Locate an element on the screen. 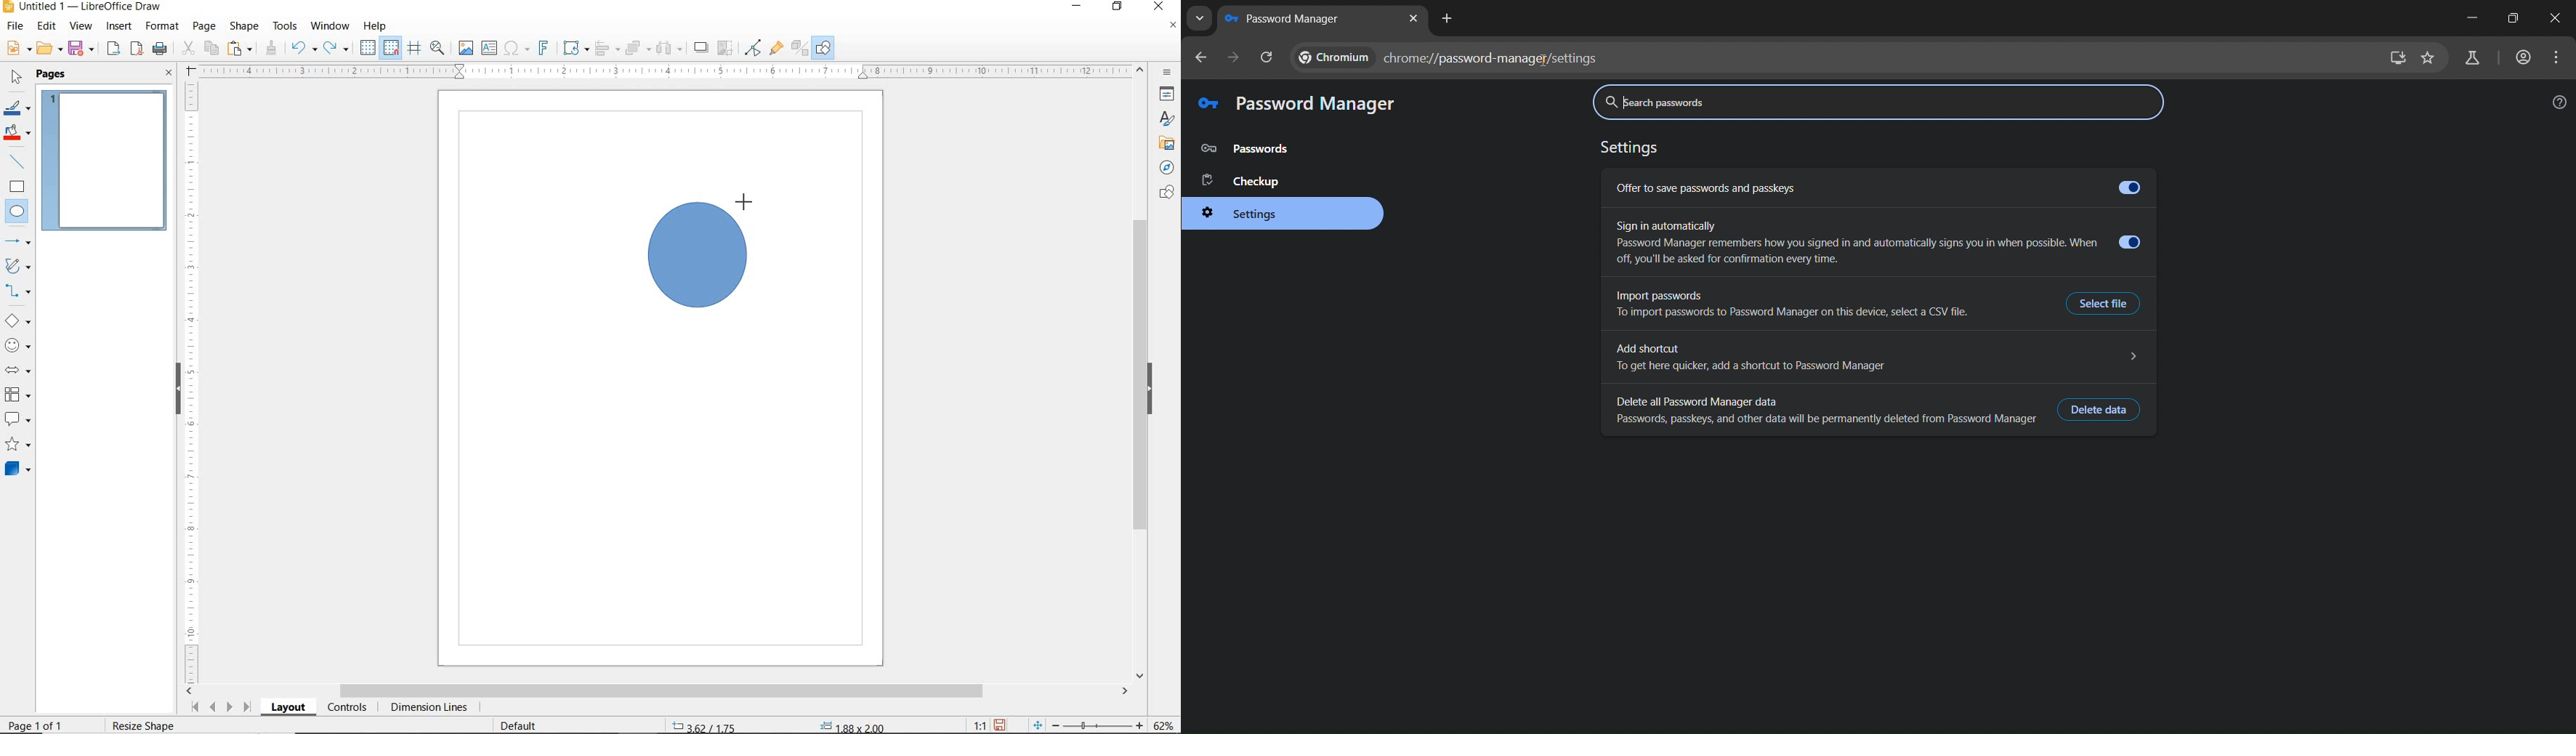 This screenshot has width=2576, height=756. SHOW DRAW FUNCTONS is located at coordinates (823, 48).